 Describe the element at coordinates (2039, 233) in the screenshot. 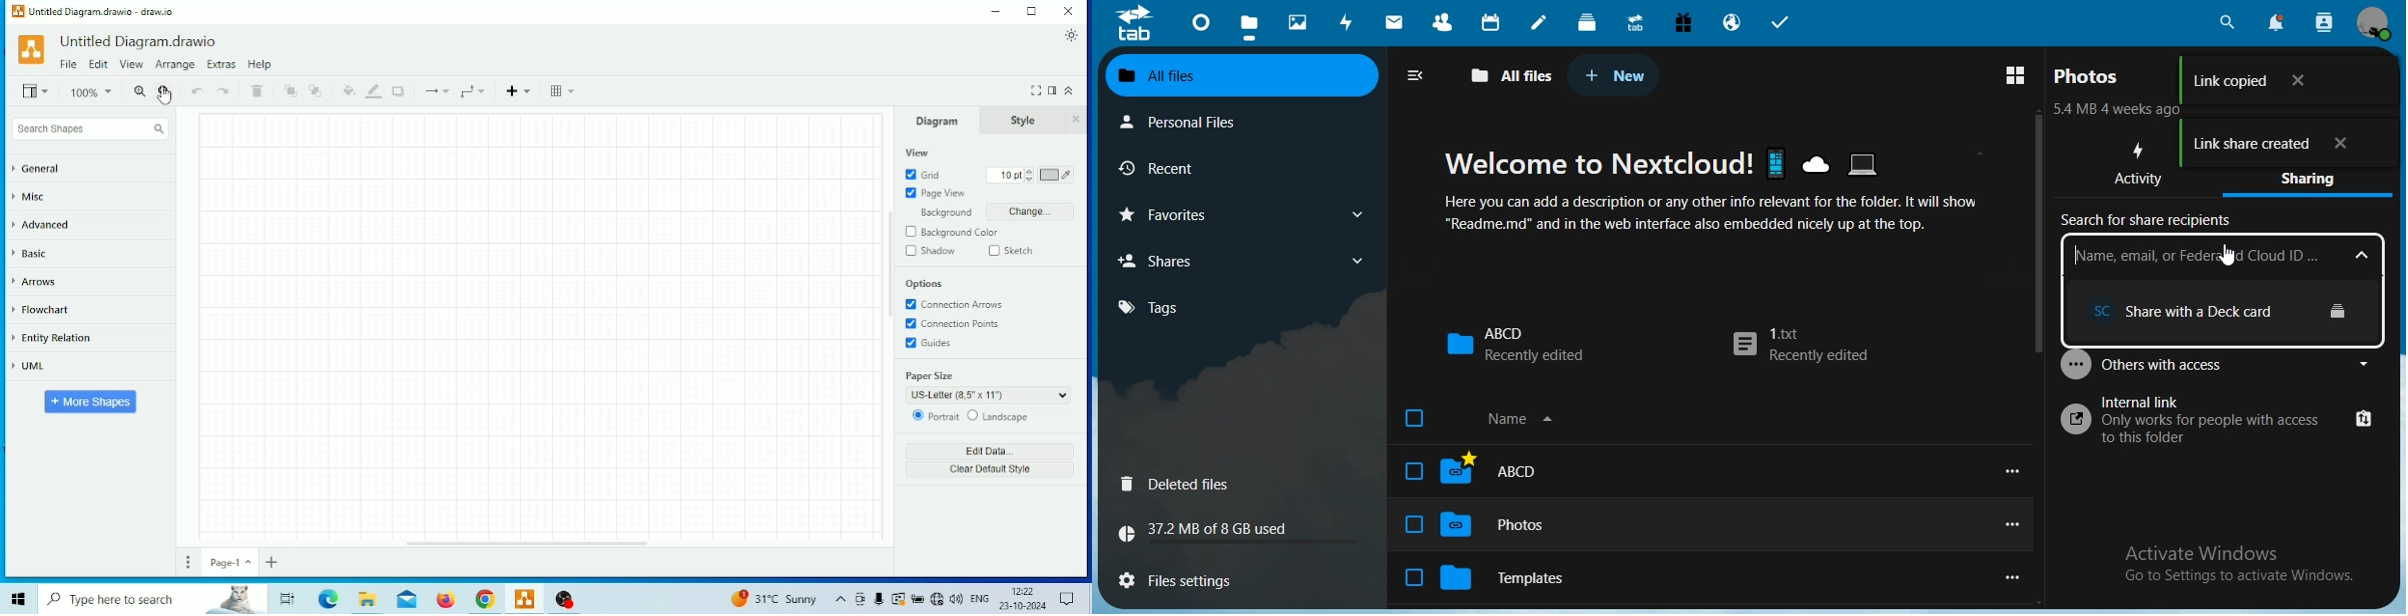

I see `scroll bar` at that location.